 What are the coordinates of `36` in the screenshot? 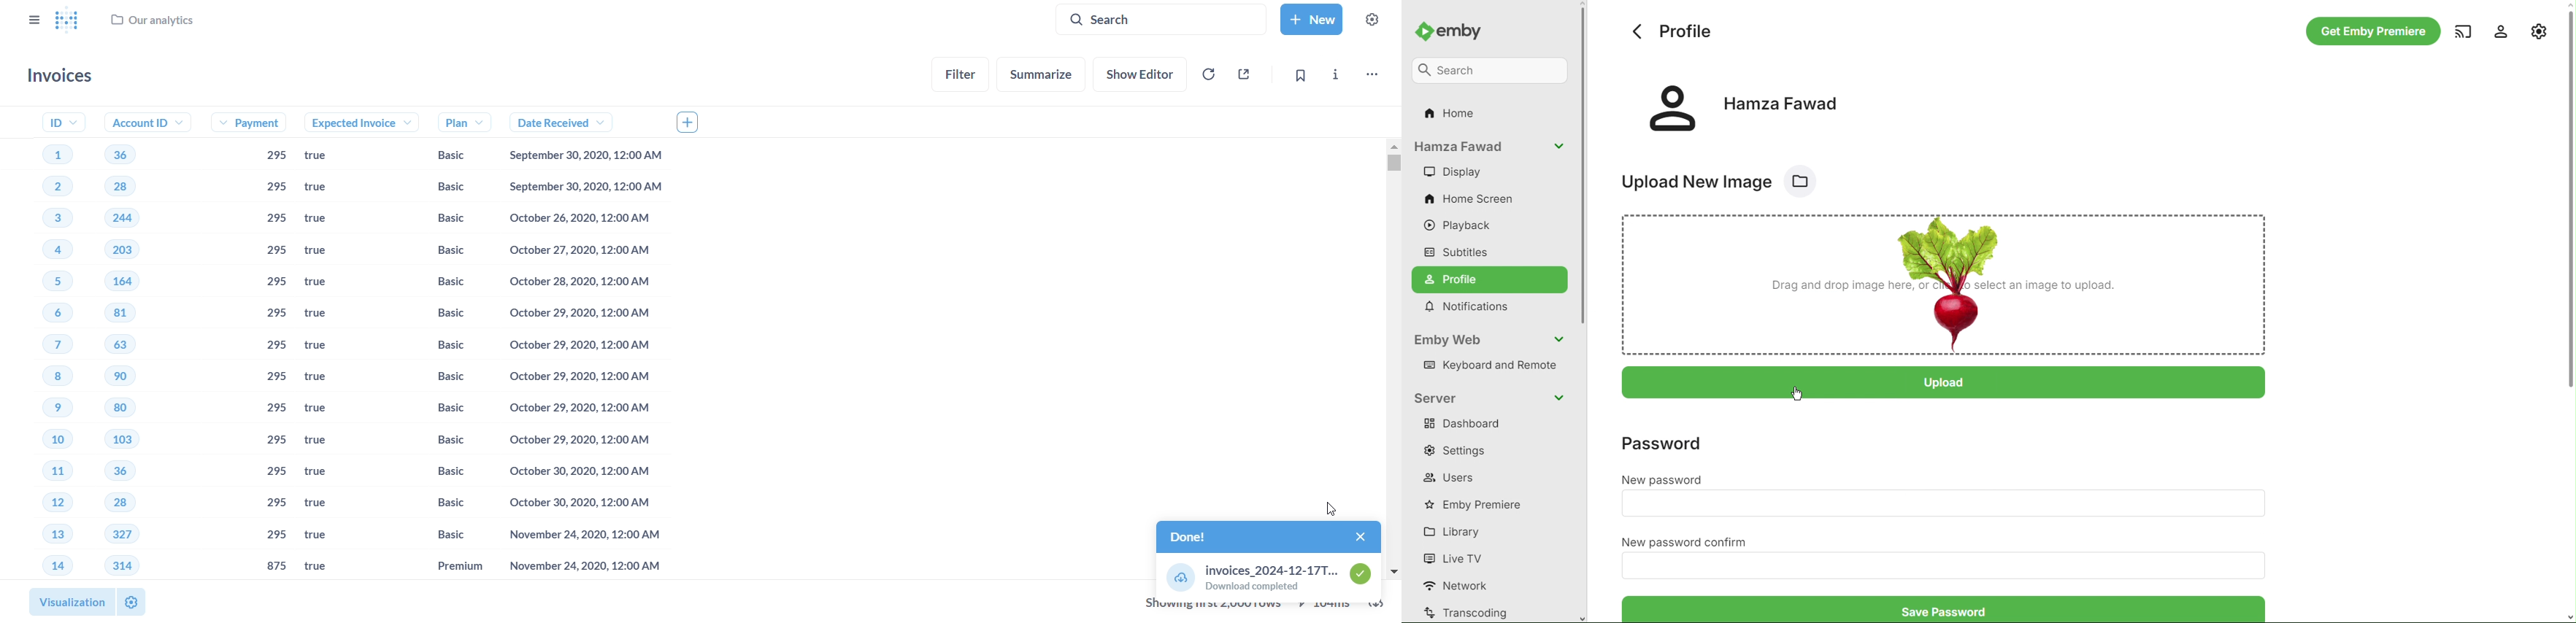 It's located at (119, 154).